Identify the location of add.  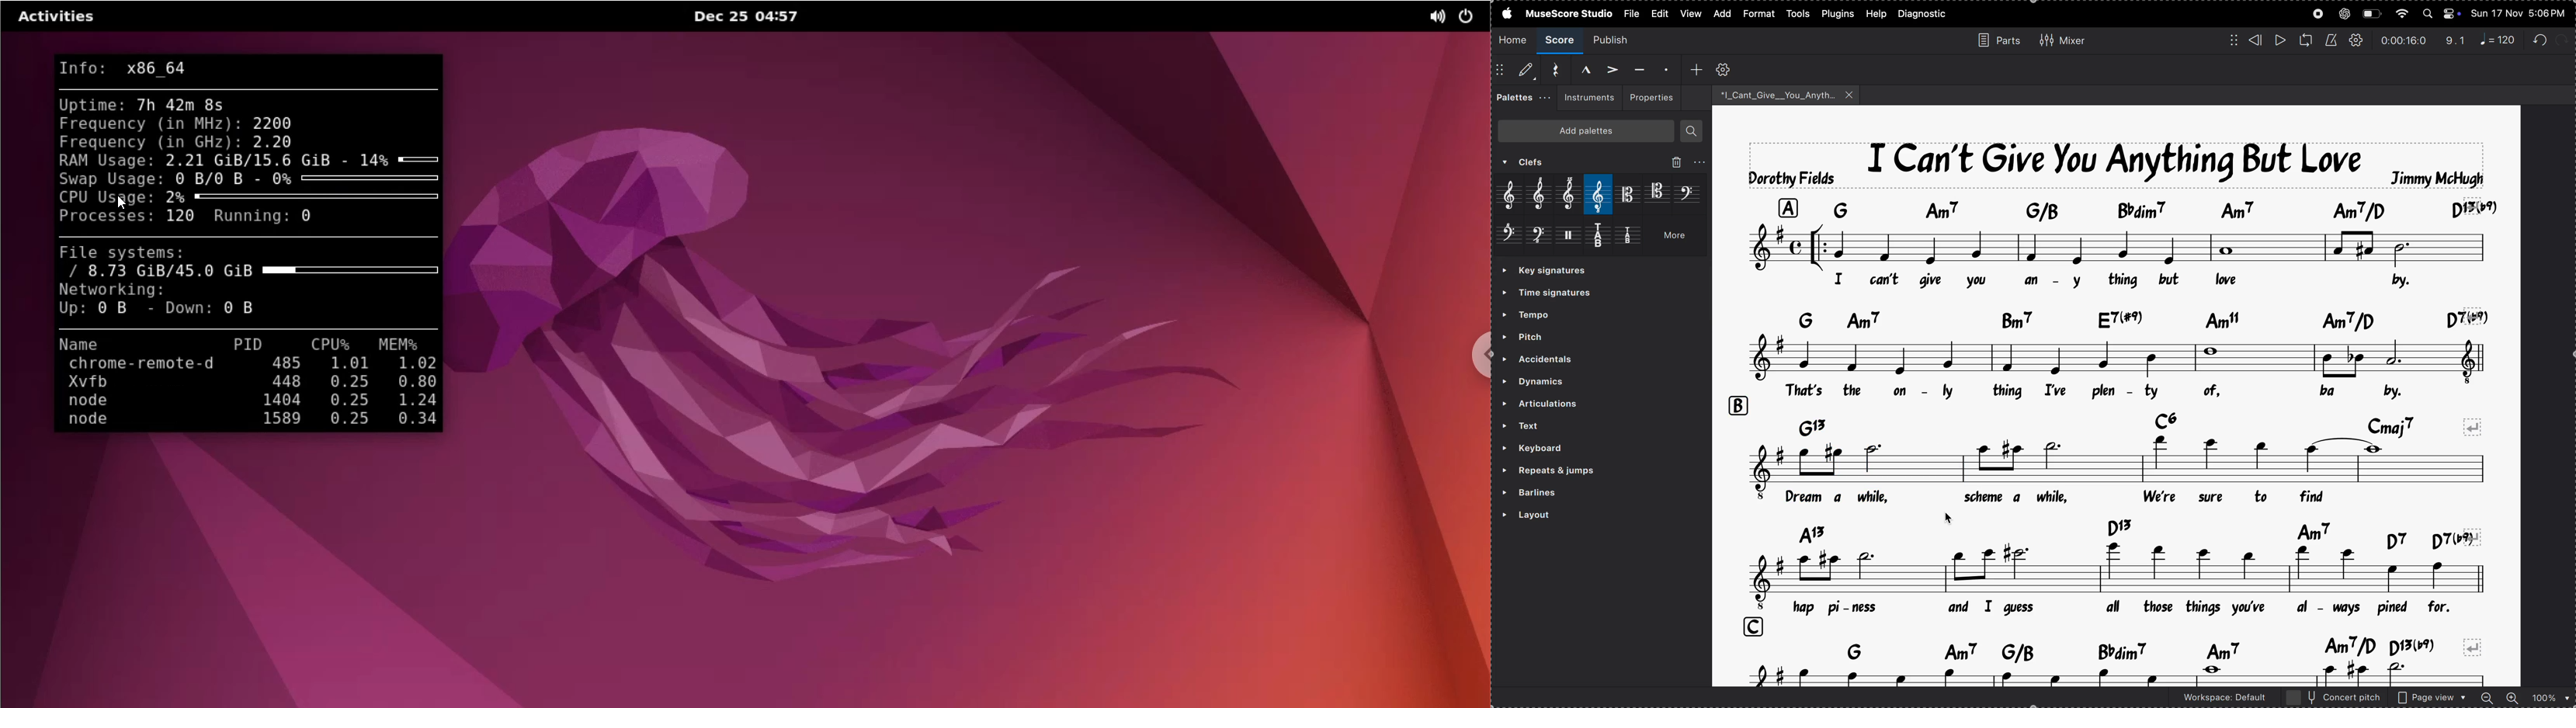
(1720, 14).